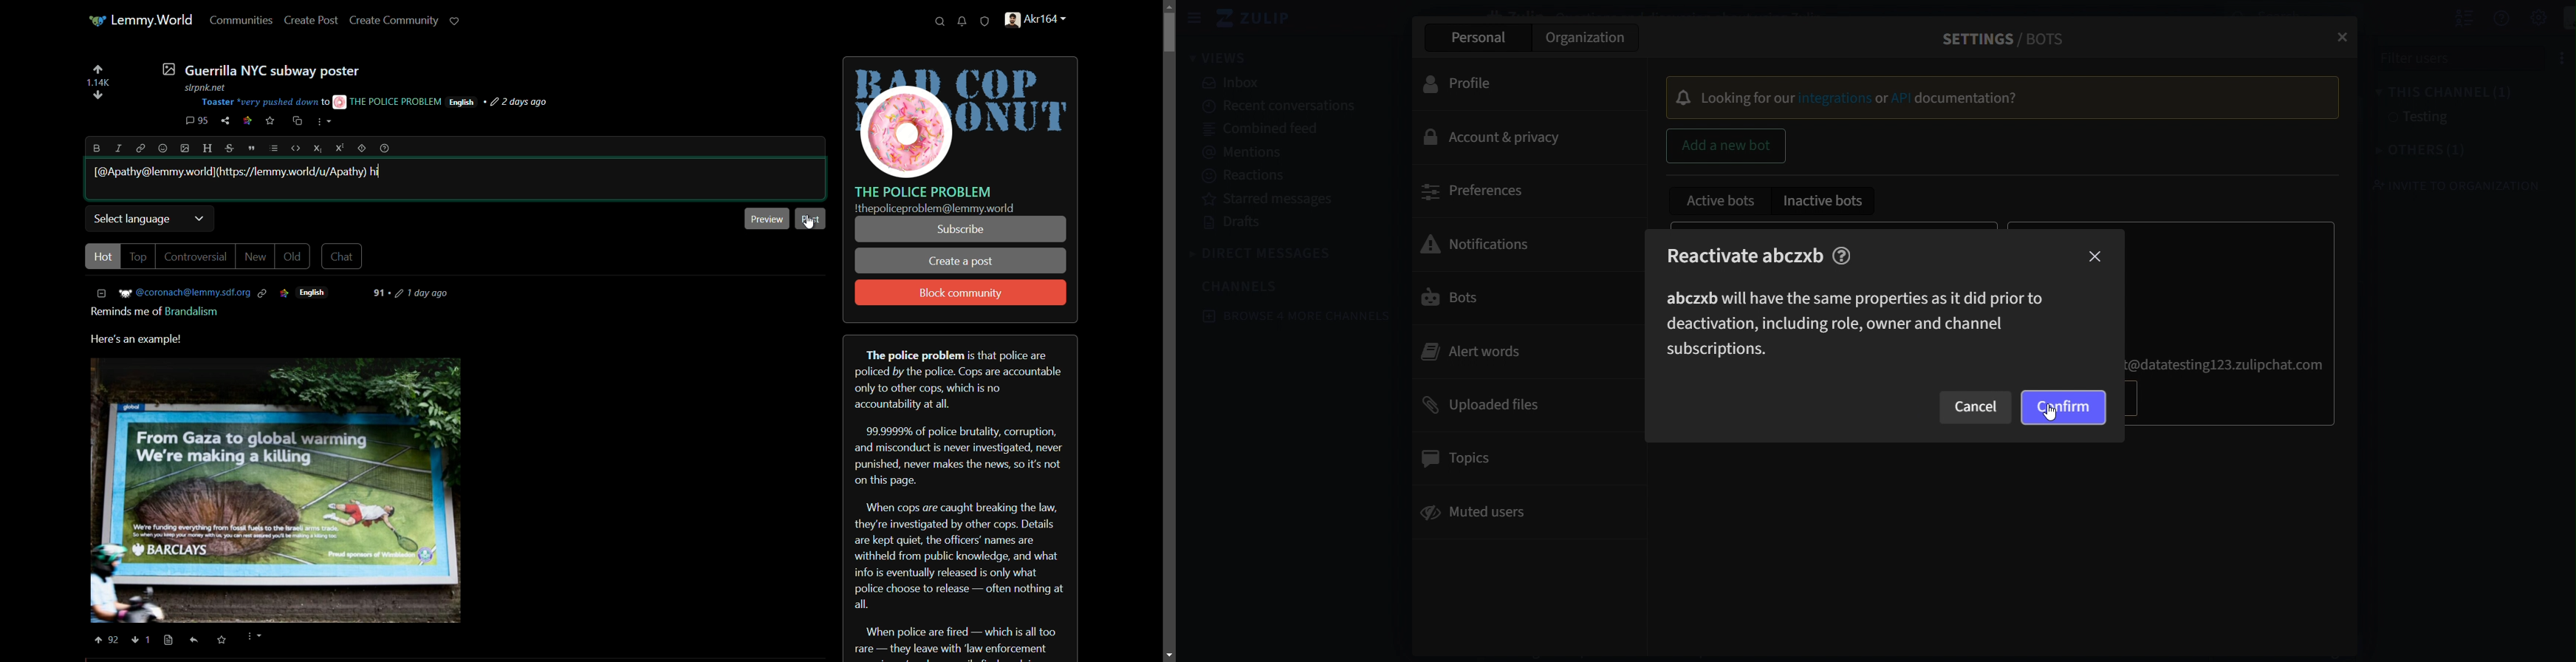 Image resolution: width=2576 pixels, height=672 pixels. Describe the element at coordinates (1477, 192) in the screenshot. I see `preferences` at that location.